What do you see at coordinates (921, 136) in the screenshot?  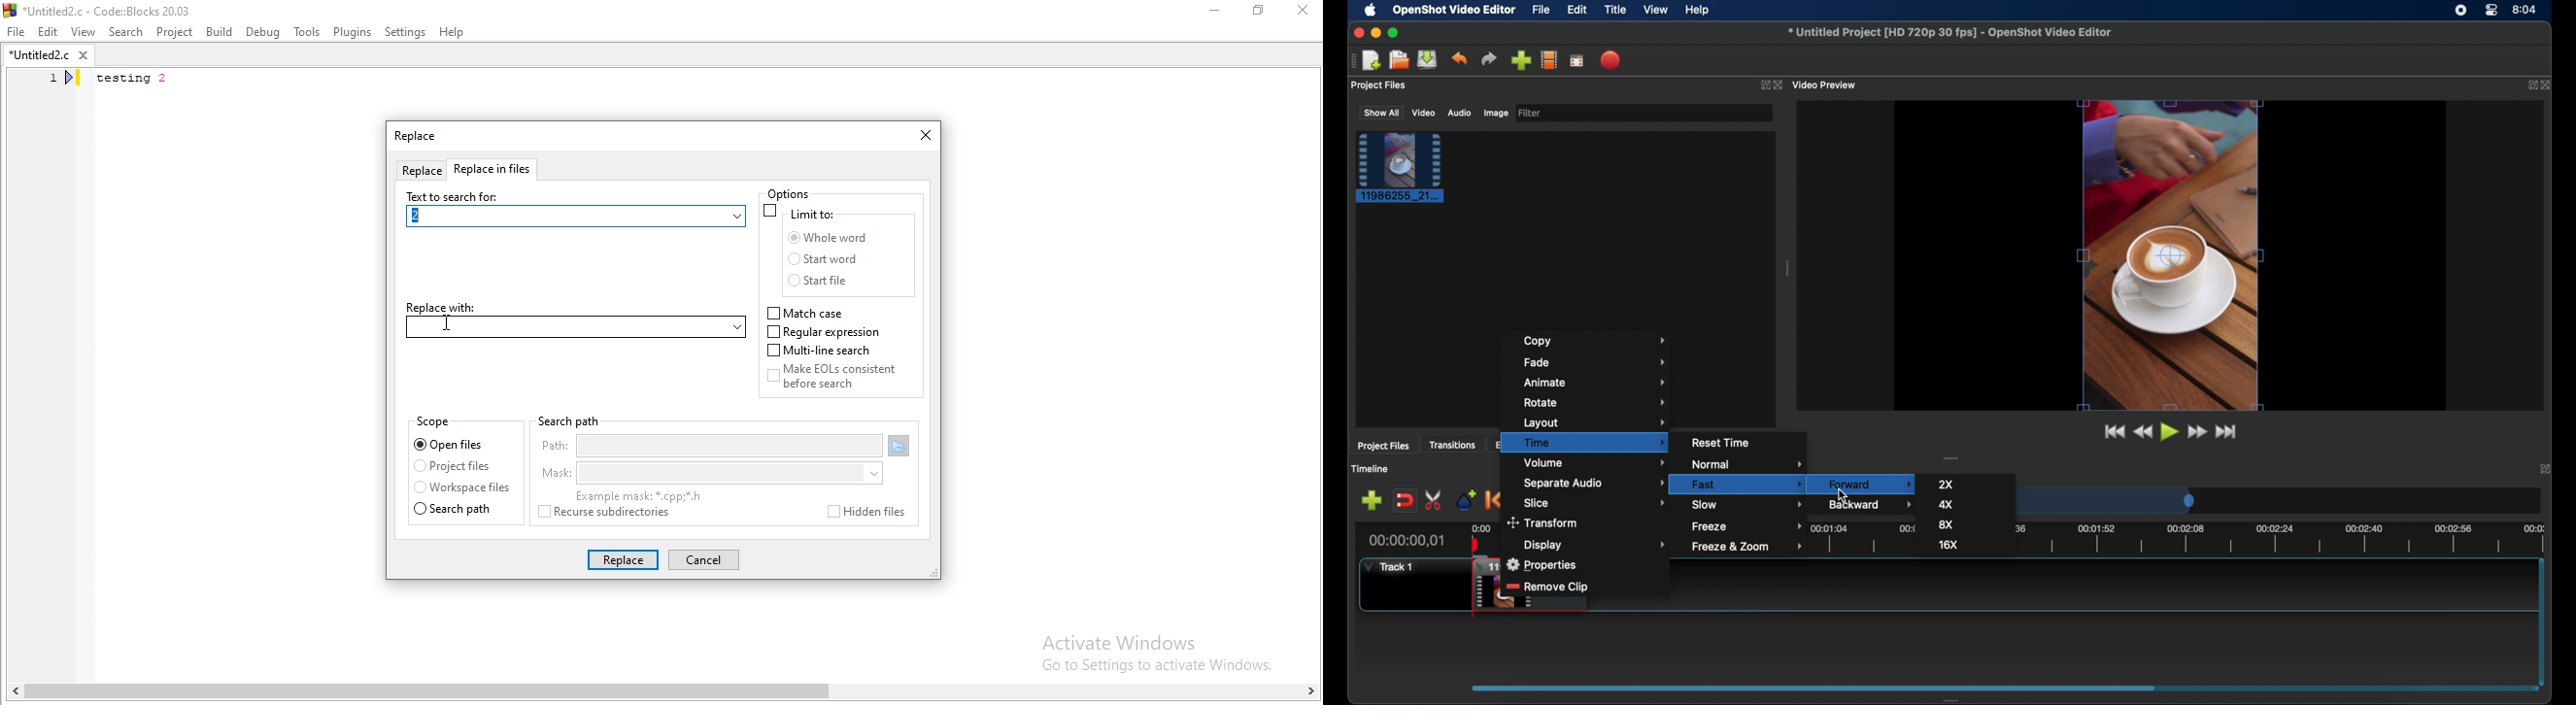 I see `close` at bounding box center [921, 136].